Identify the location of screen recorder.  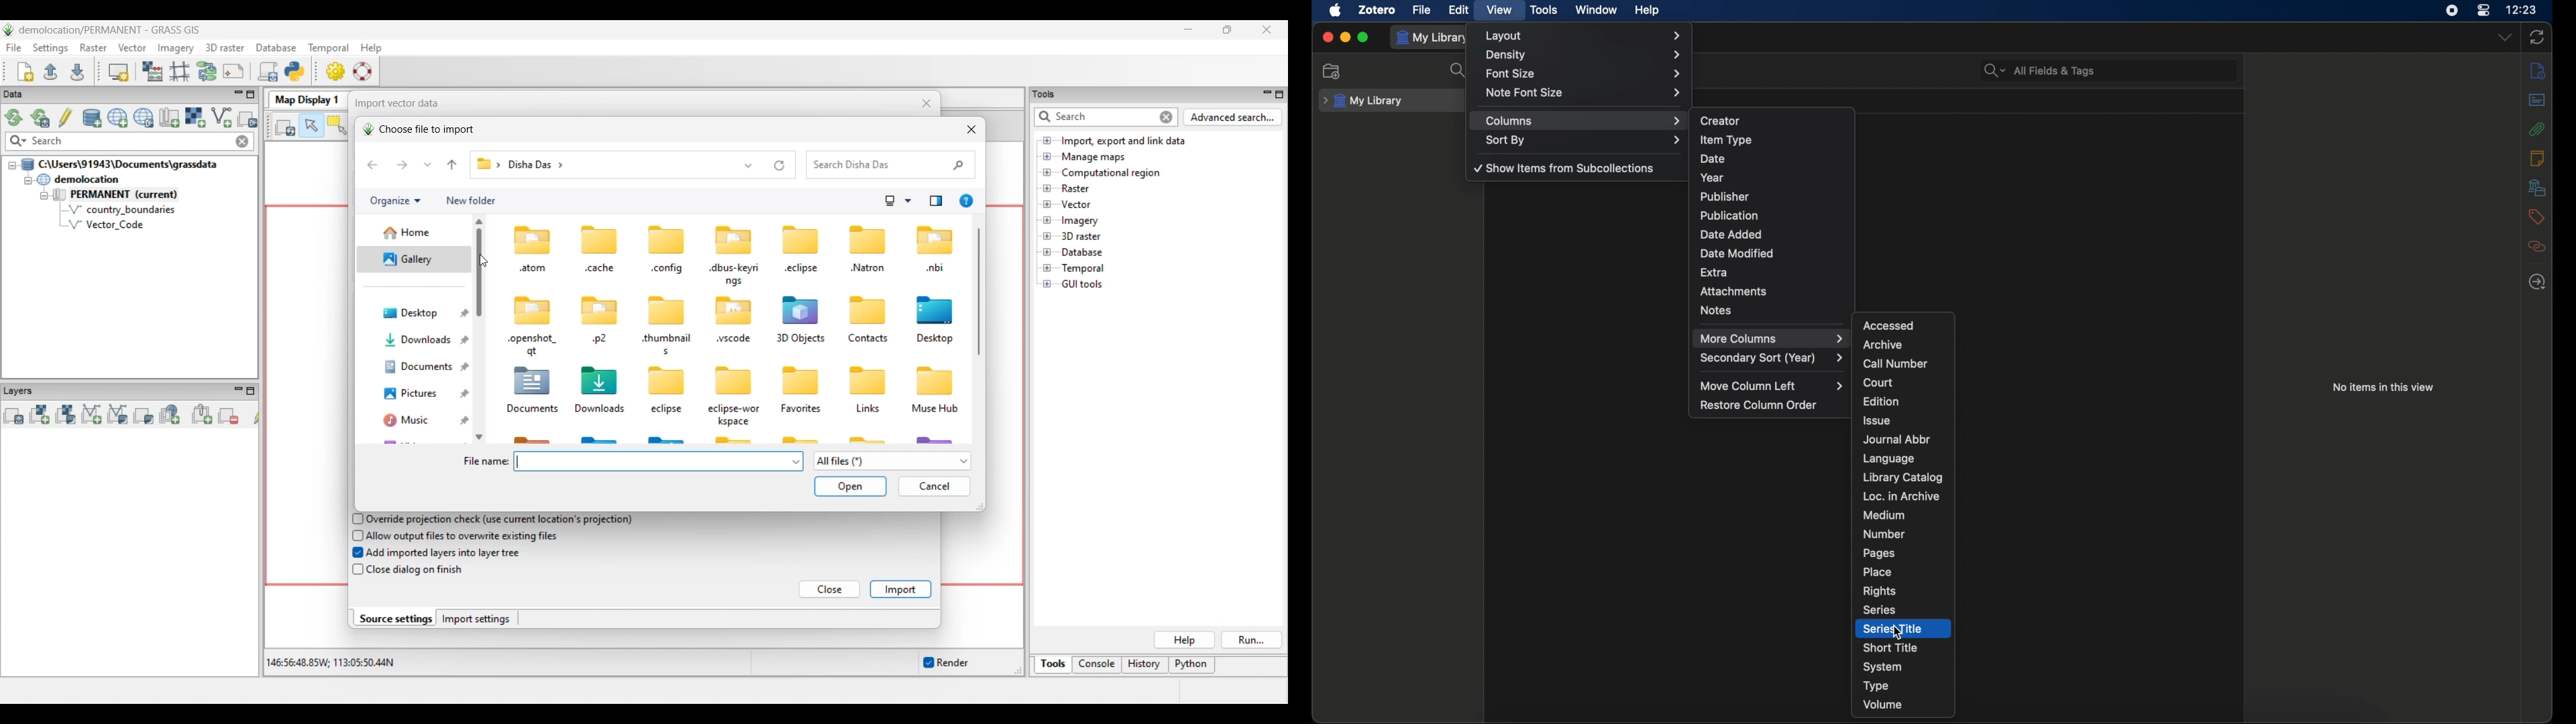
(2452, 11).